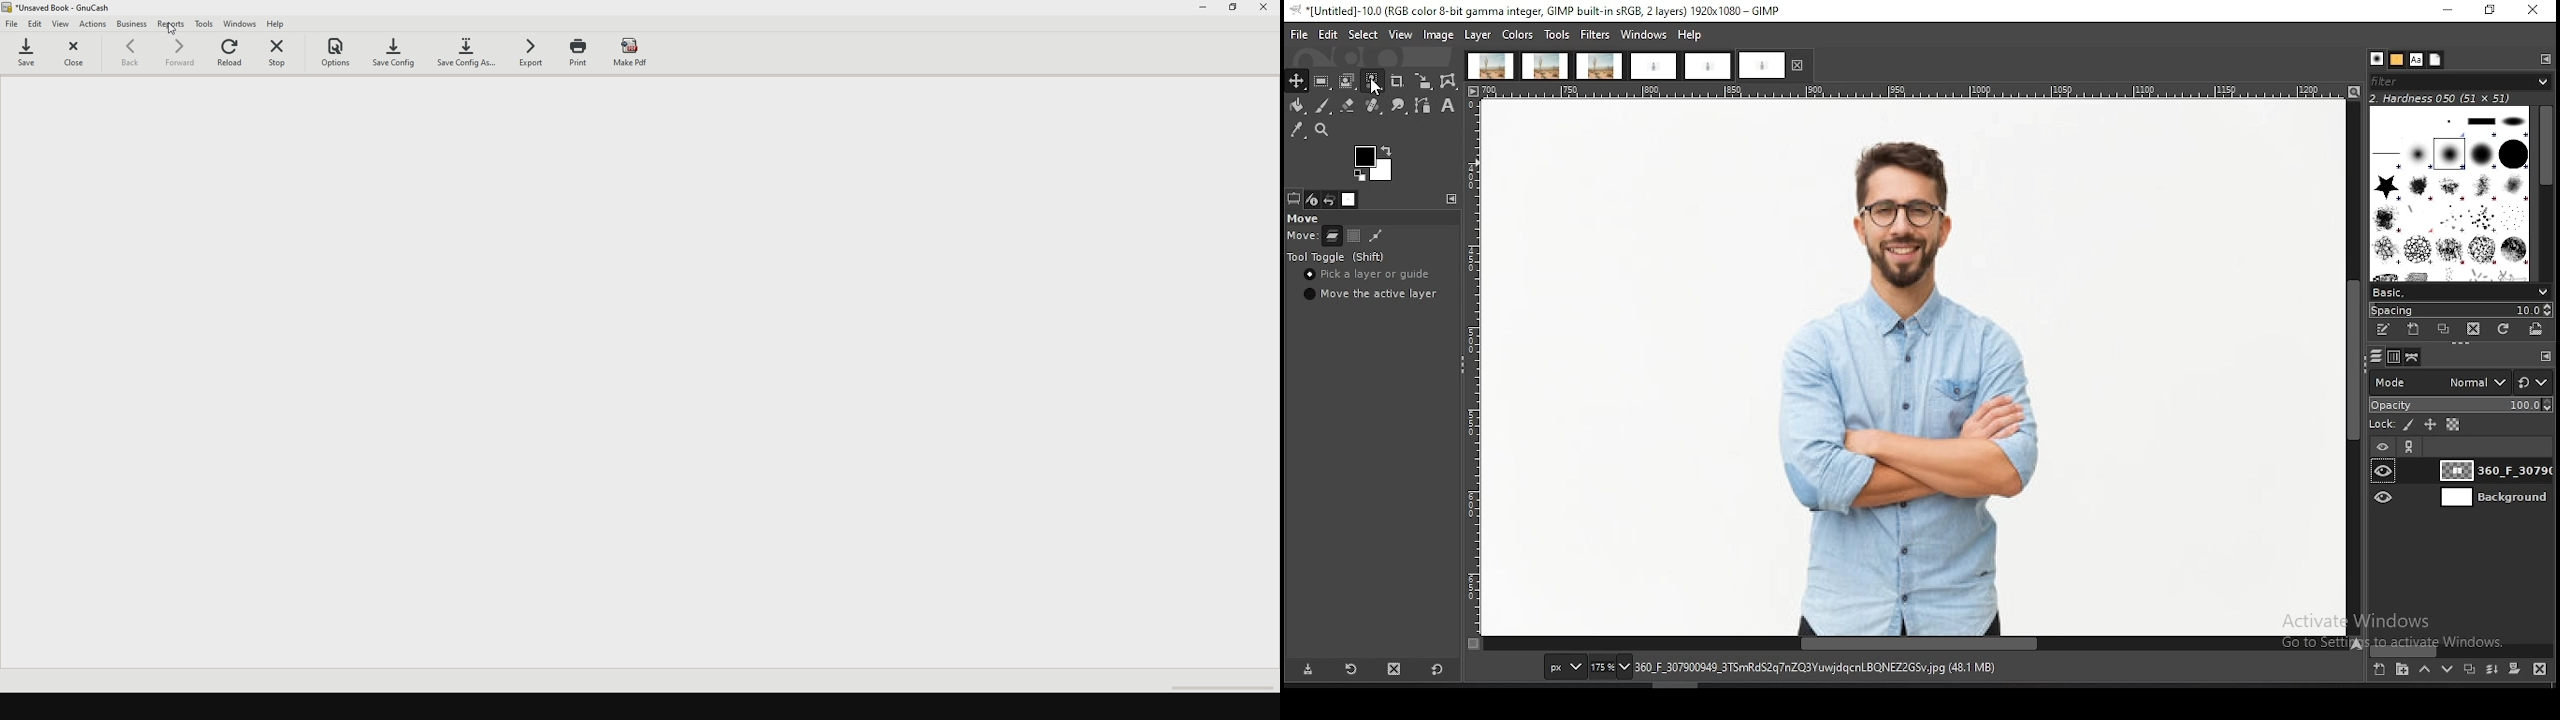 This screenshot has height=728, width=2576. I want to click on reload, so click(232, 55).